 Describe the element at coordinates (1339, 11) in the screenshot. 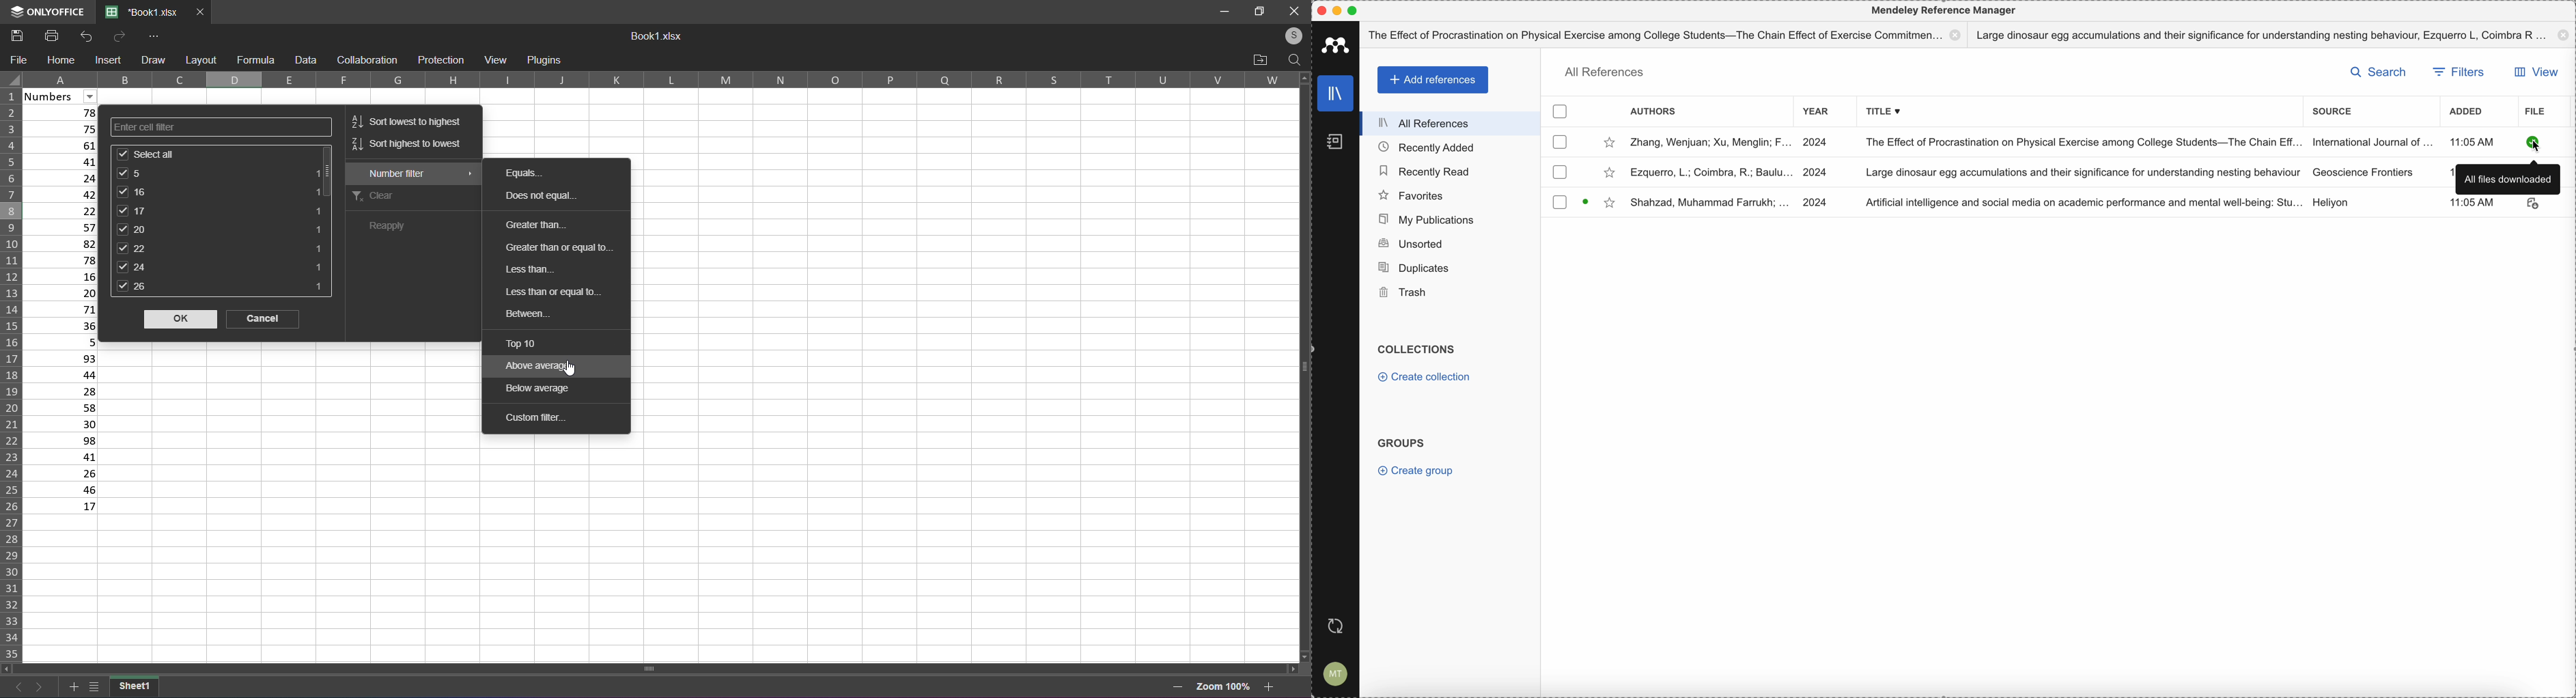

I see `minimize` at that location.